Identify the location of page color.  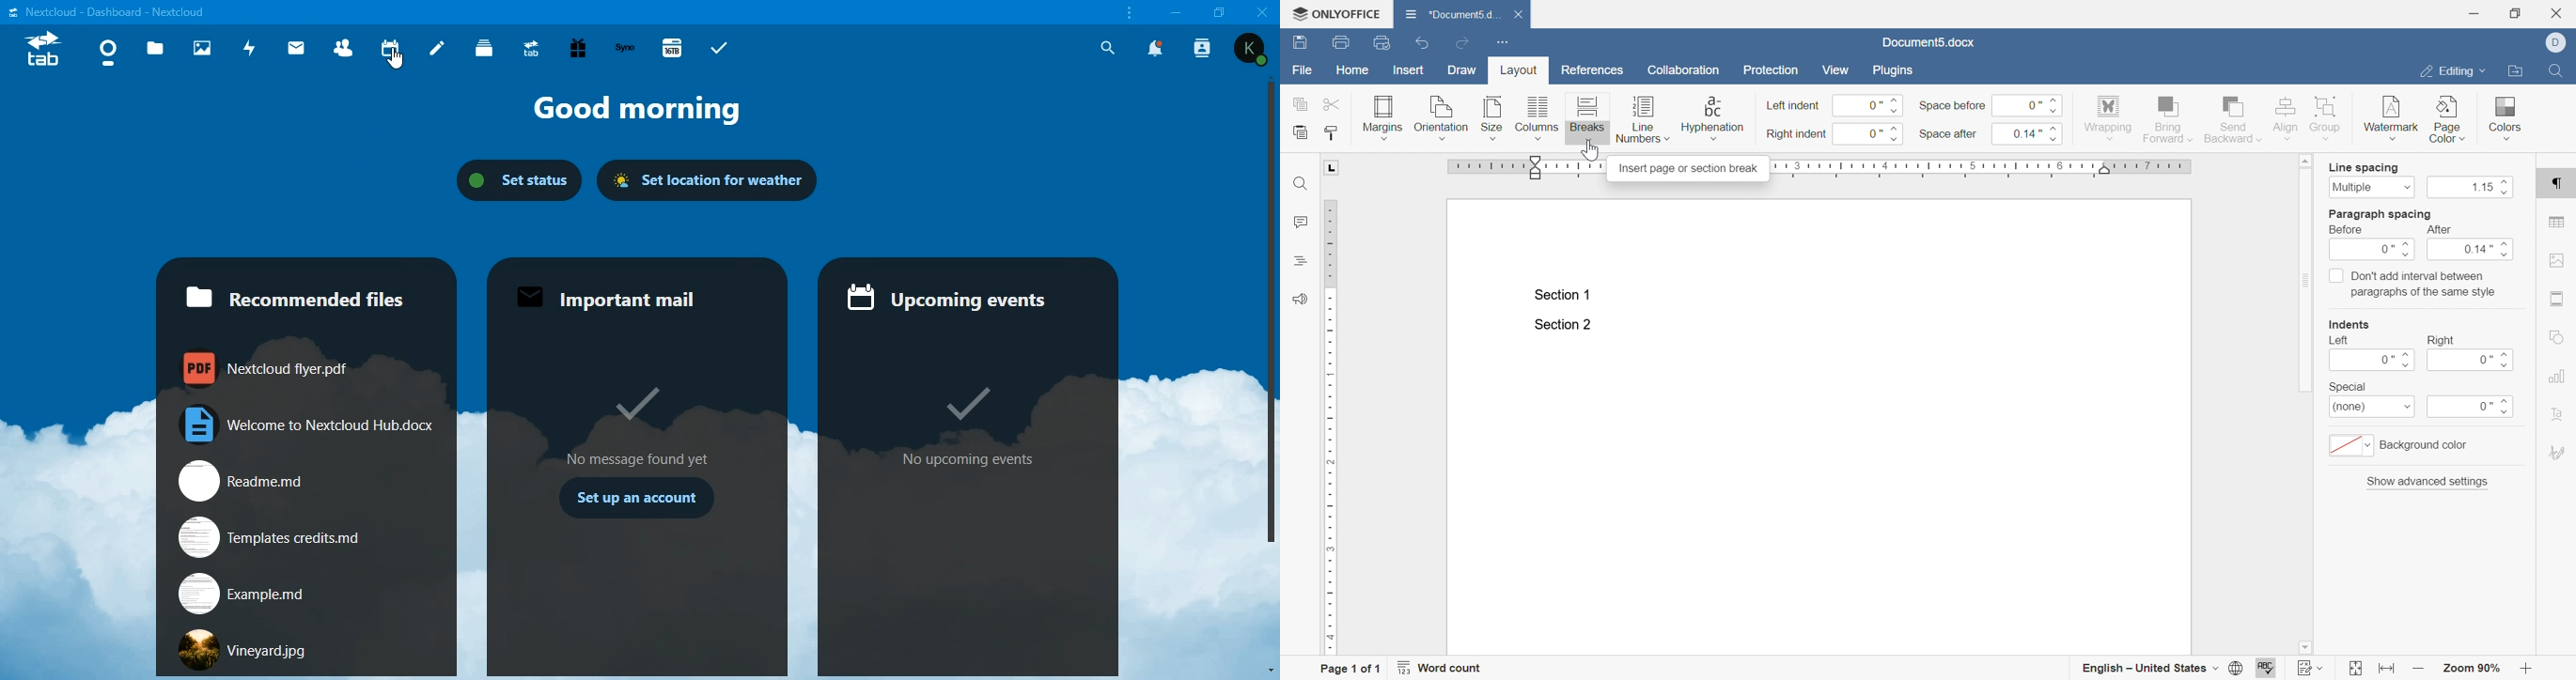
(2448, 119).